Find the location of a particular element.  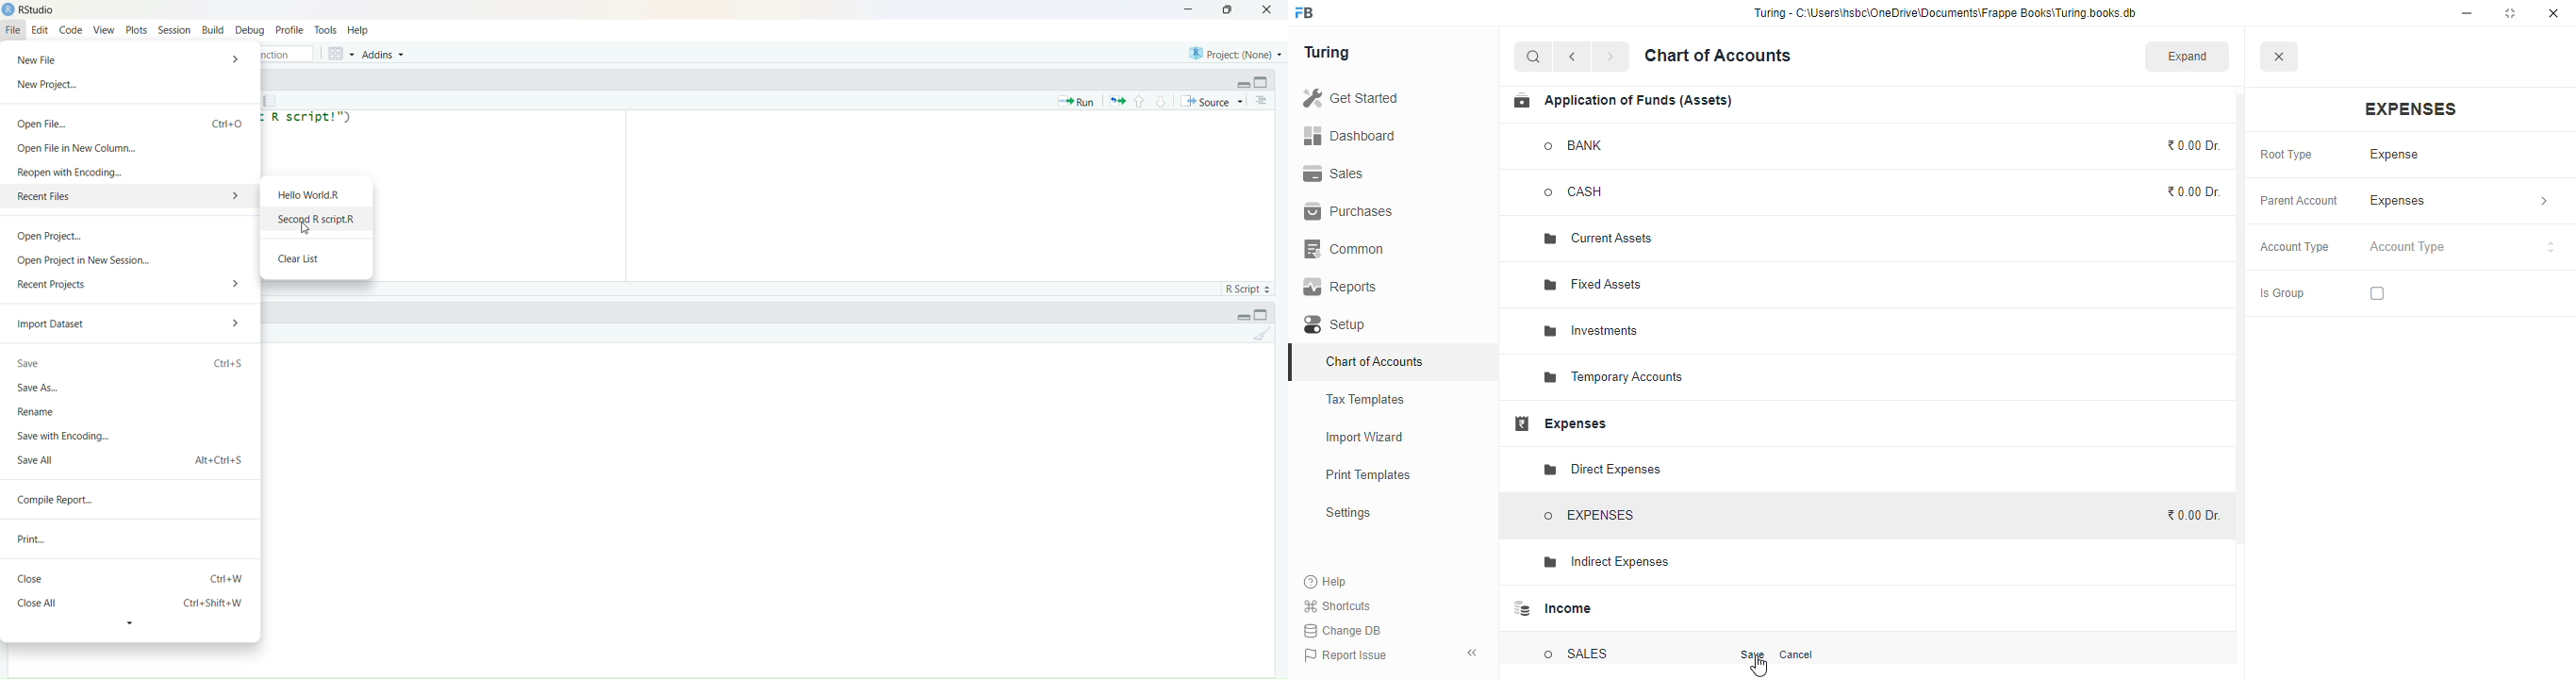

Profile is located at coordinates (289, 30).